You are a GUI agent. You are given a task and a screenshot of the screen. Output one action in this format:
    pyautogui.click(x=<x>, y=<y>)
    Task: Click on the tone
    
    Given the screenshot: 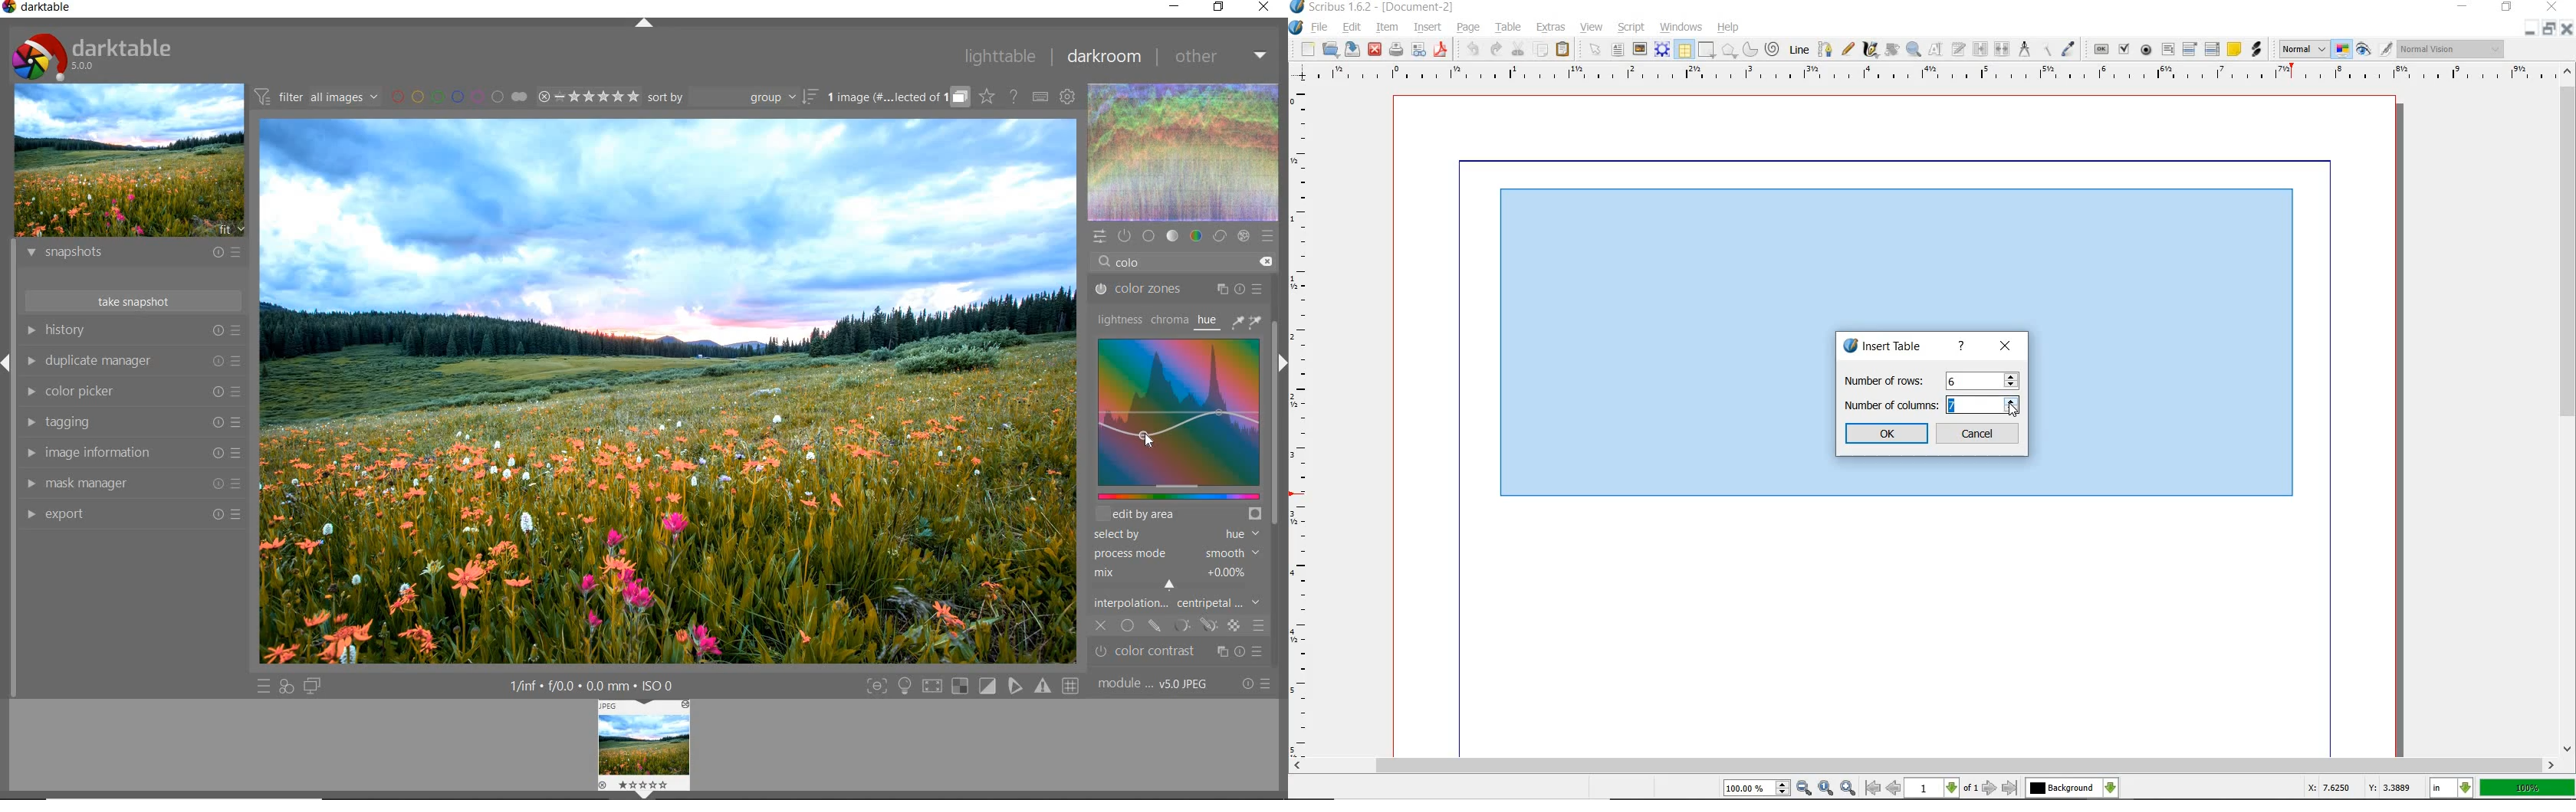 What is the action you would take?
    pyautogui.click(x=1173, y=234)
    